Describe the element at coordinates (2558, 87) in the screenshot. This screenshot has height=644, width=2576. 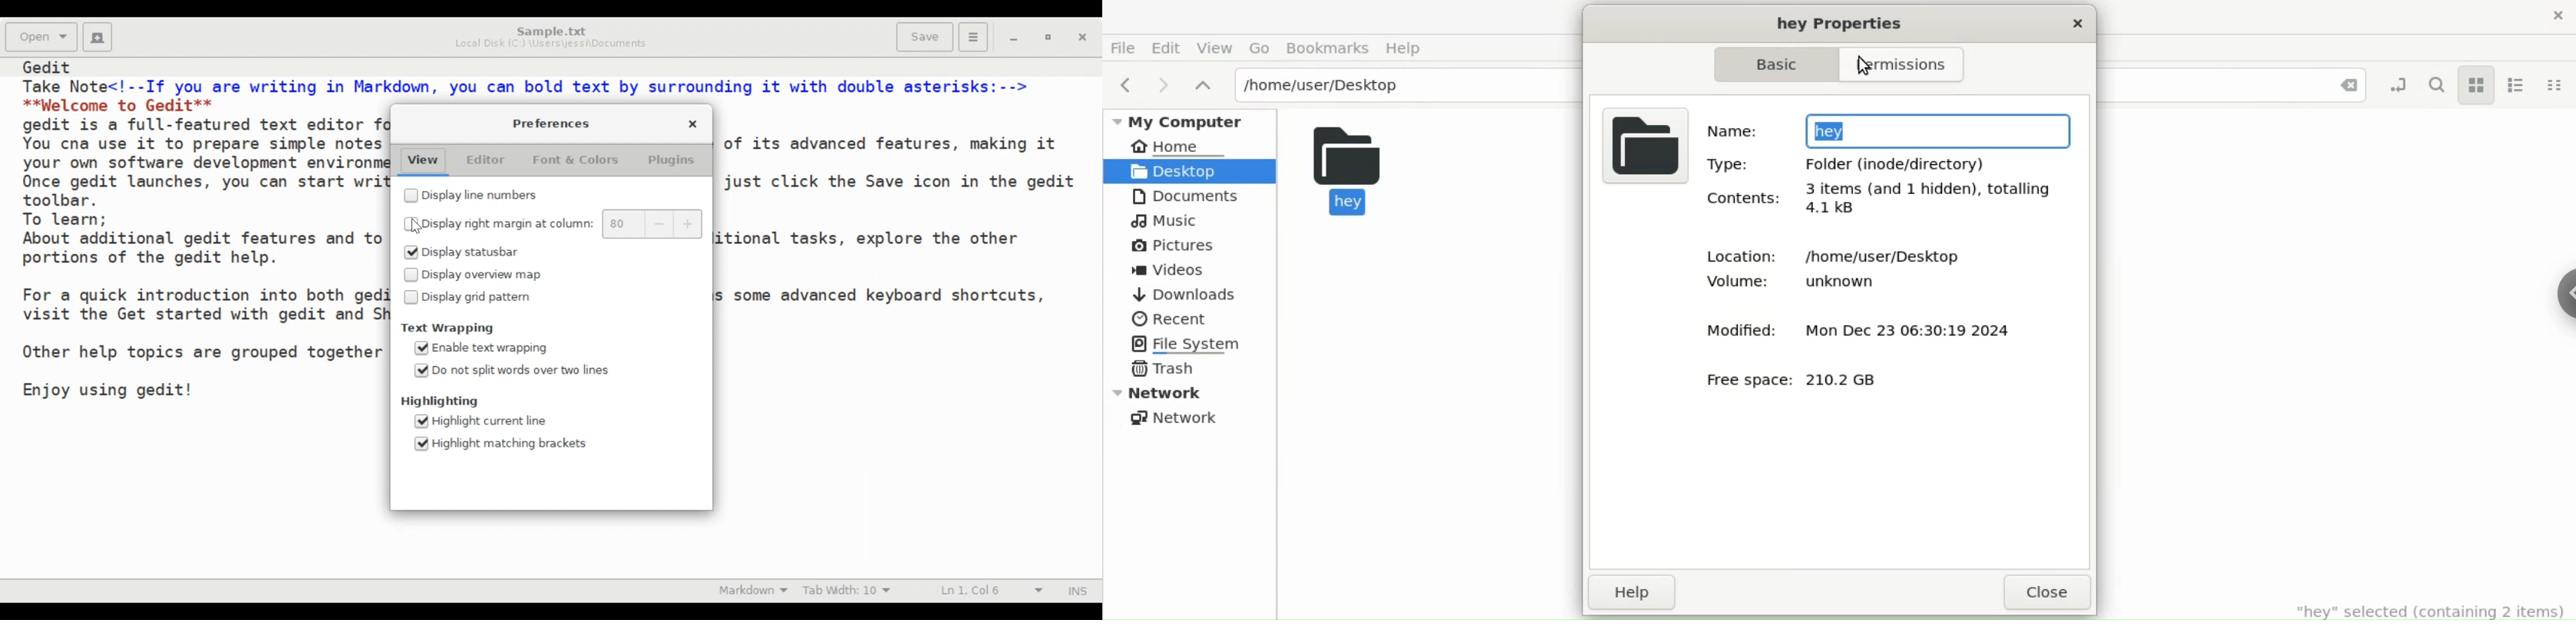
I see `compact view` at that location.